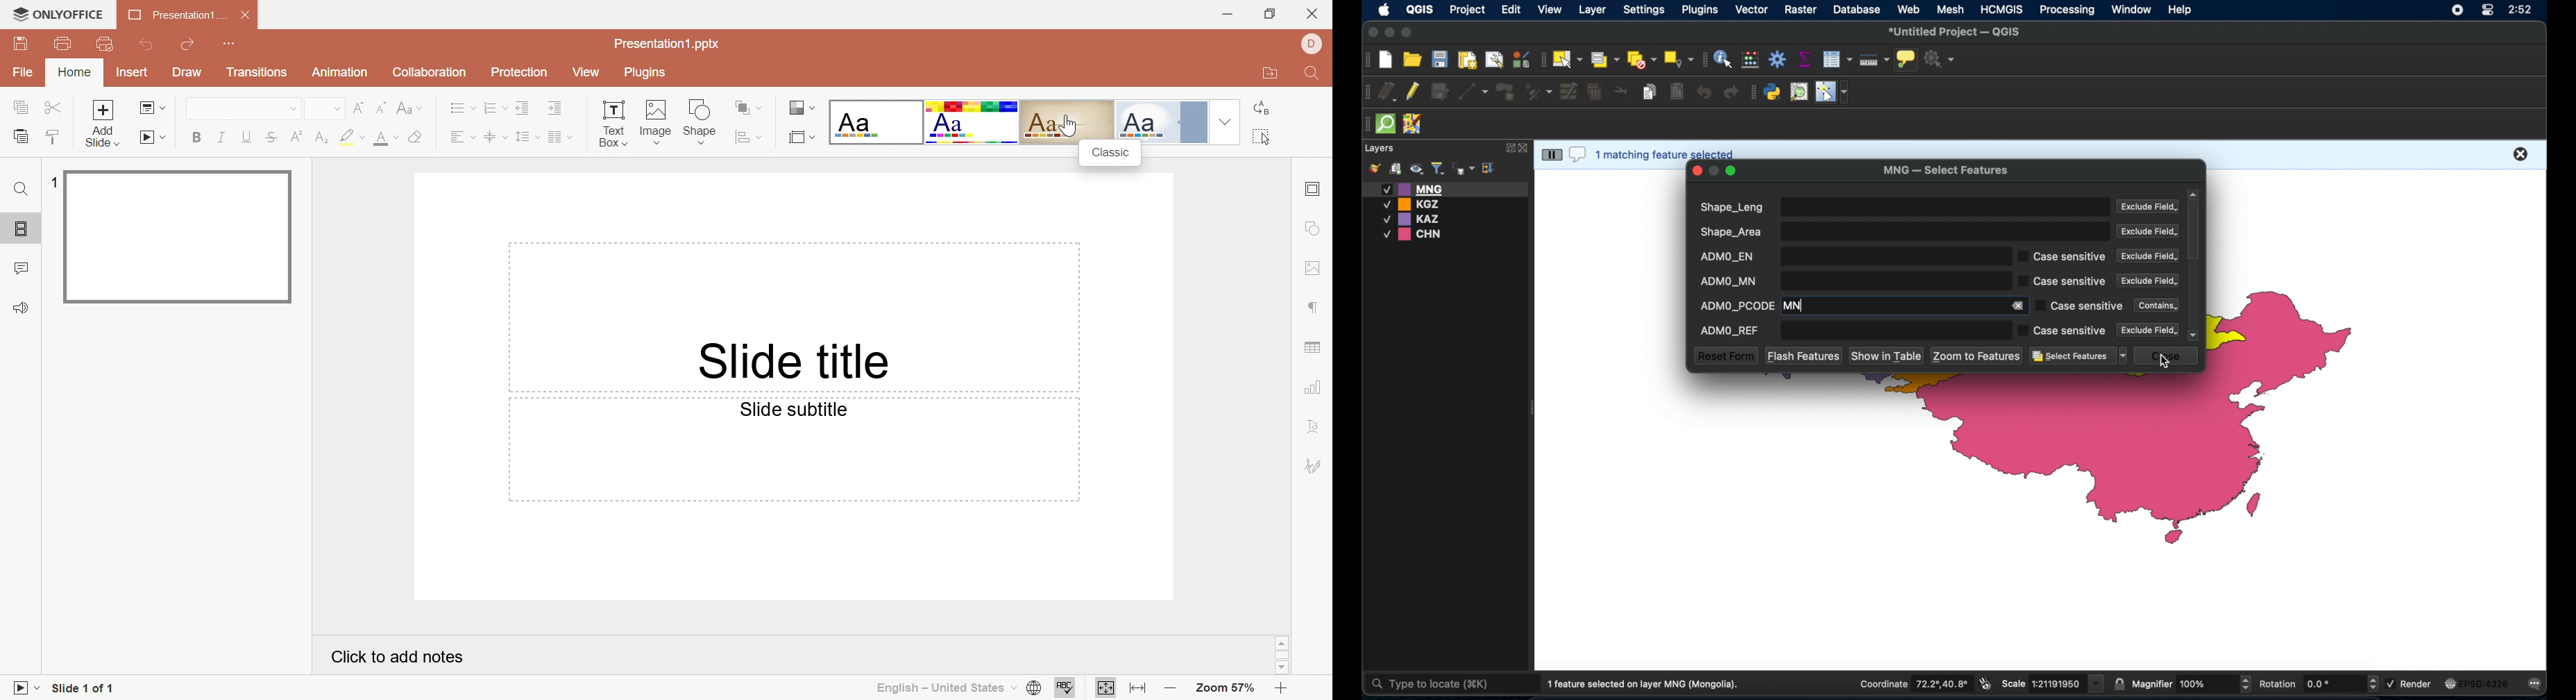 This screenshot has width=2576, height=700. What do you see at coordinates (21, 190) in the screenshot?
I see `Find` at bounding box center [21, 190].